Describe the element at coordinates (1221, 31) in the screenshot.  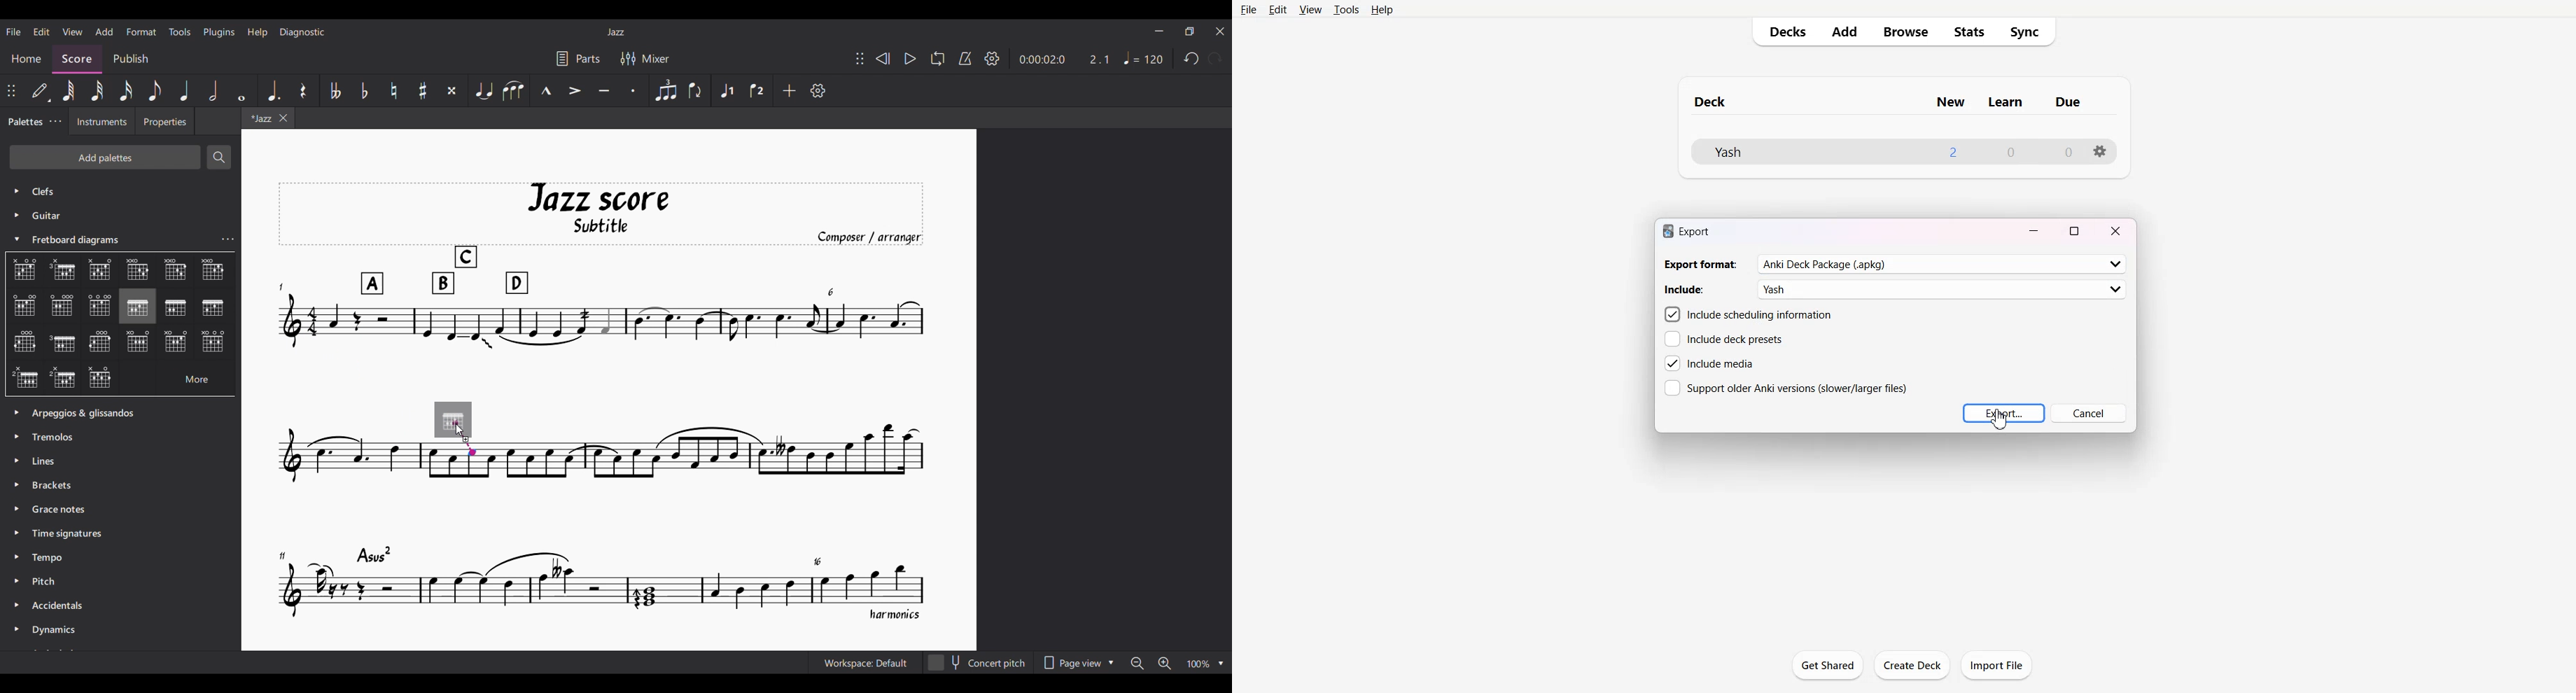
I see `Close` at that location.